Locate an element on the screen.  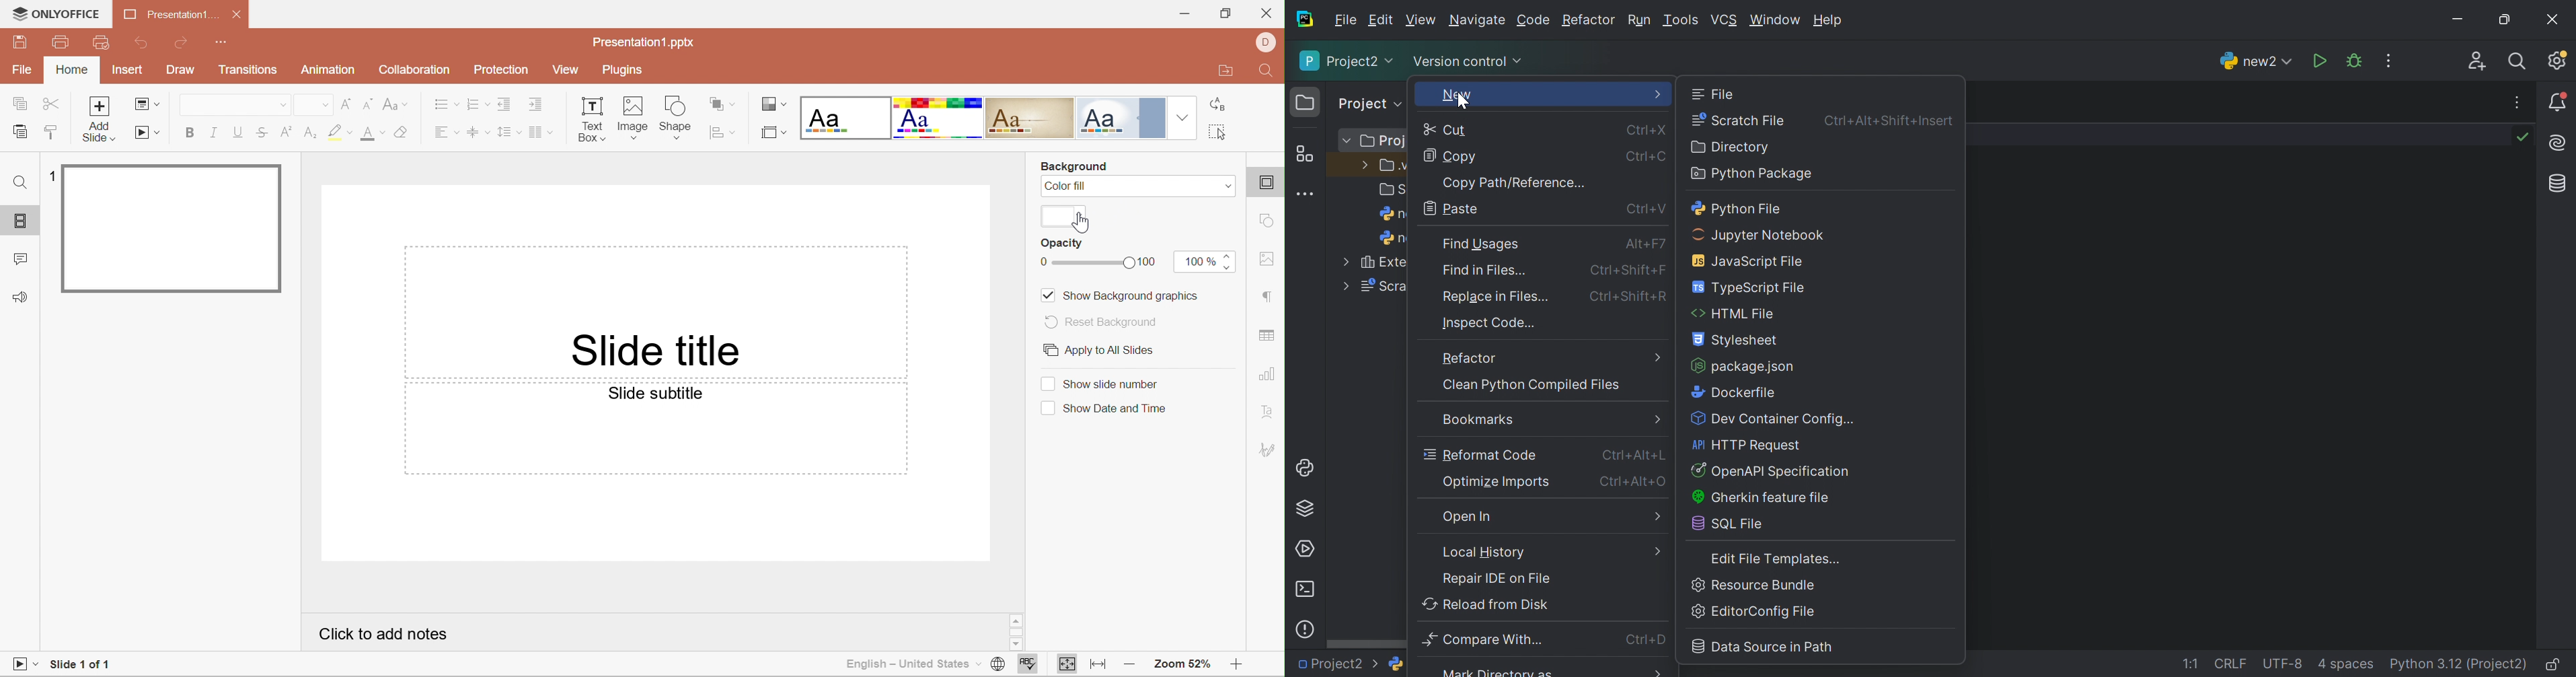
More is located at coordinates (1344, 260).